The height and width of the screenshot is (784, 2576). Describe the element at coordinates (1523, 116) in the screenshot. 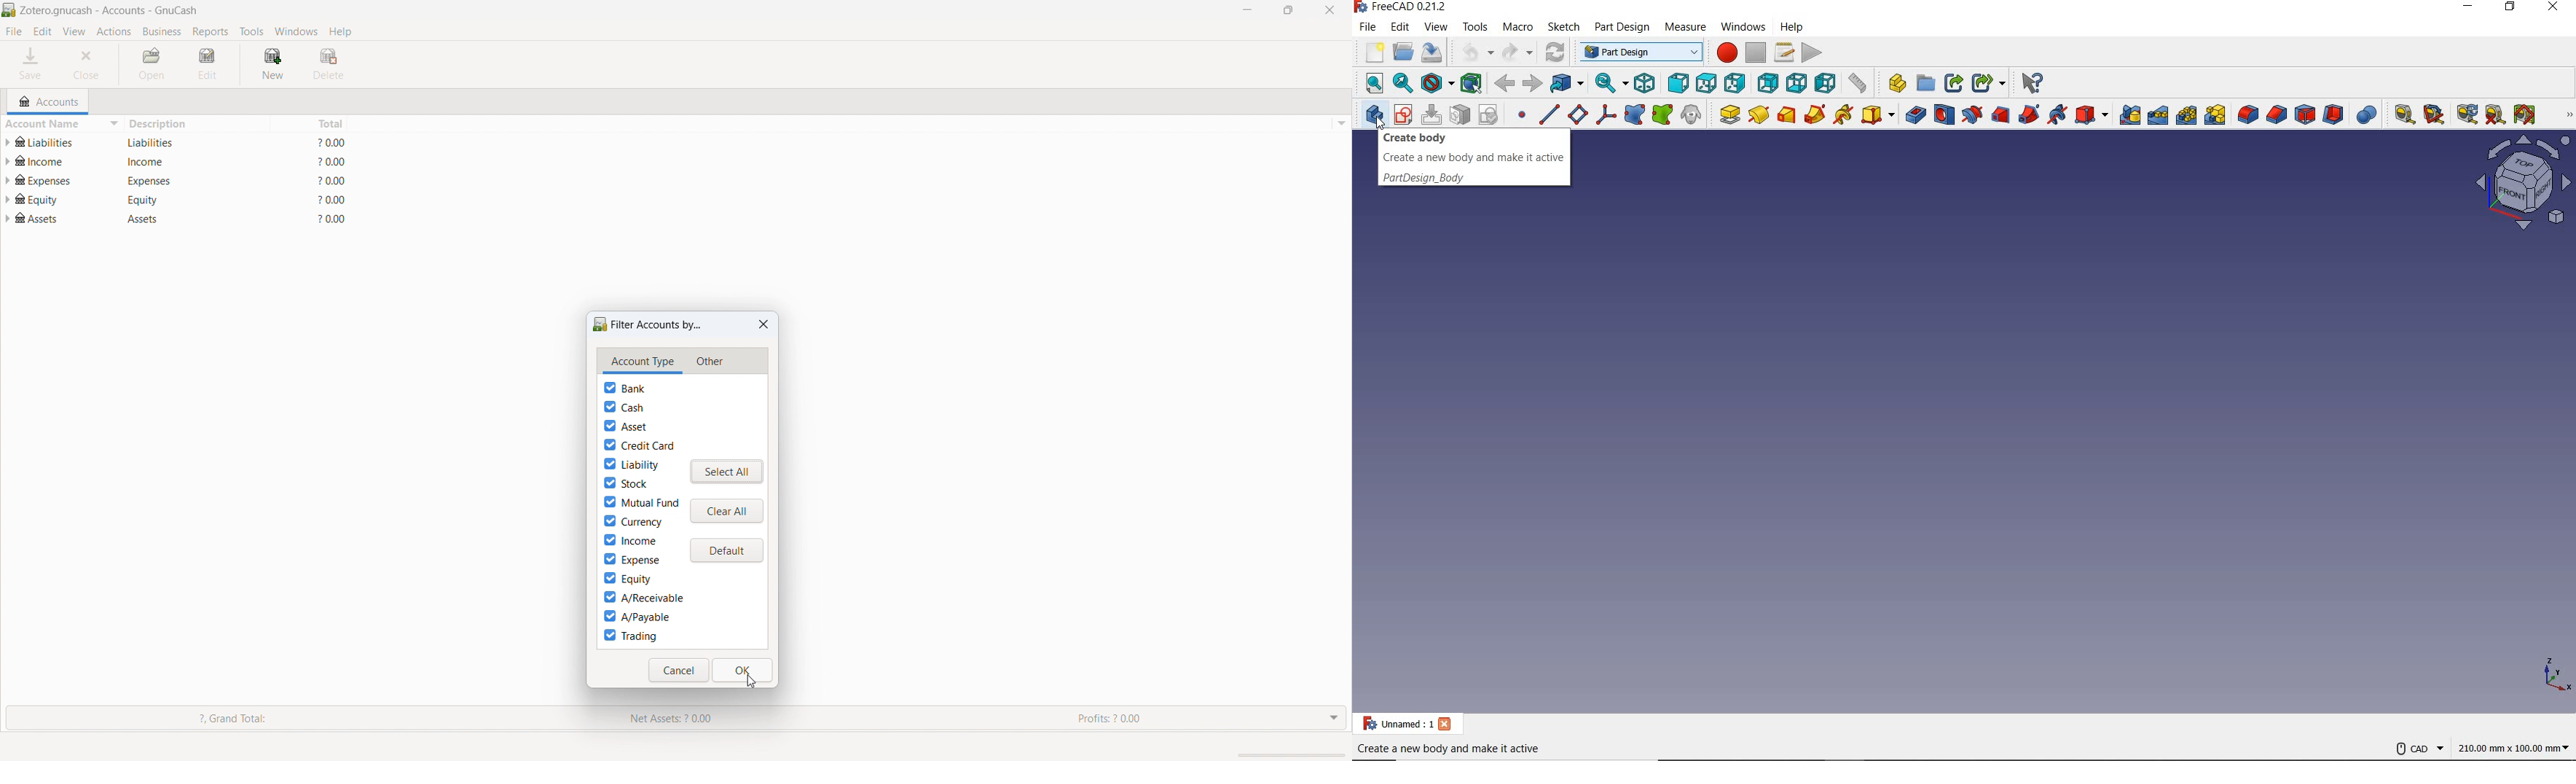

I see `CREATE A DATUM POINT` at that location.